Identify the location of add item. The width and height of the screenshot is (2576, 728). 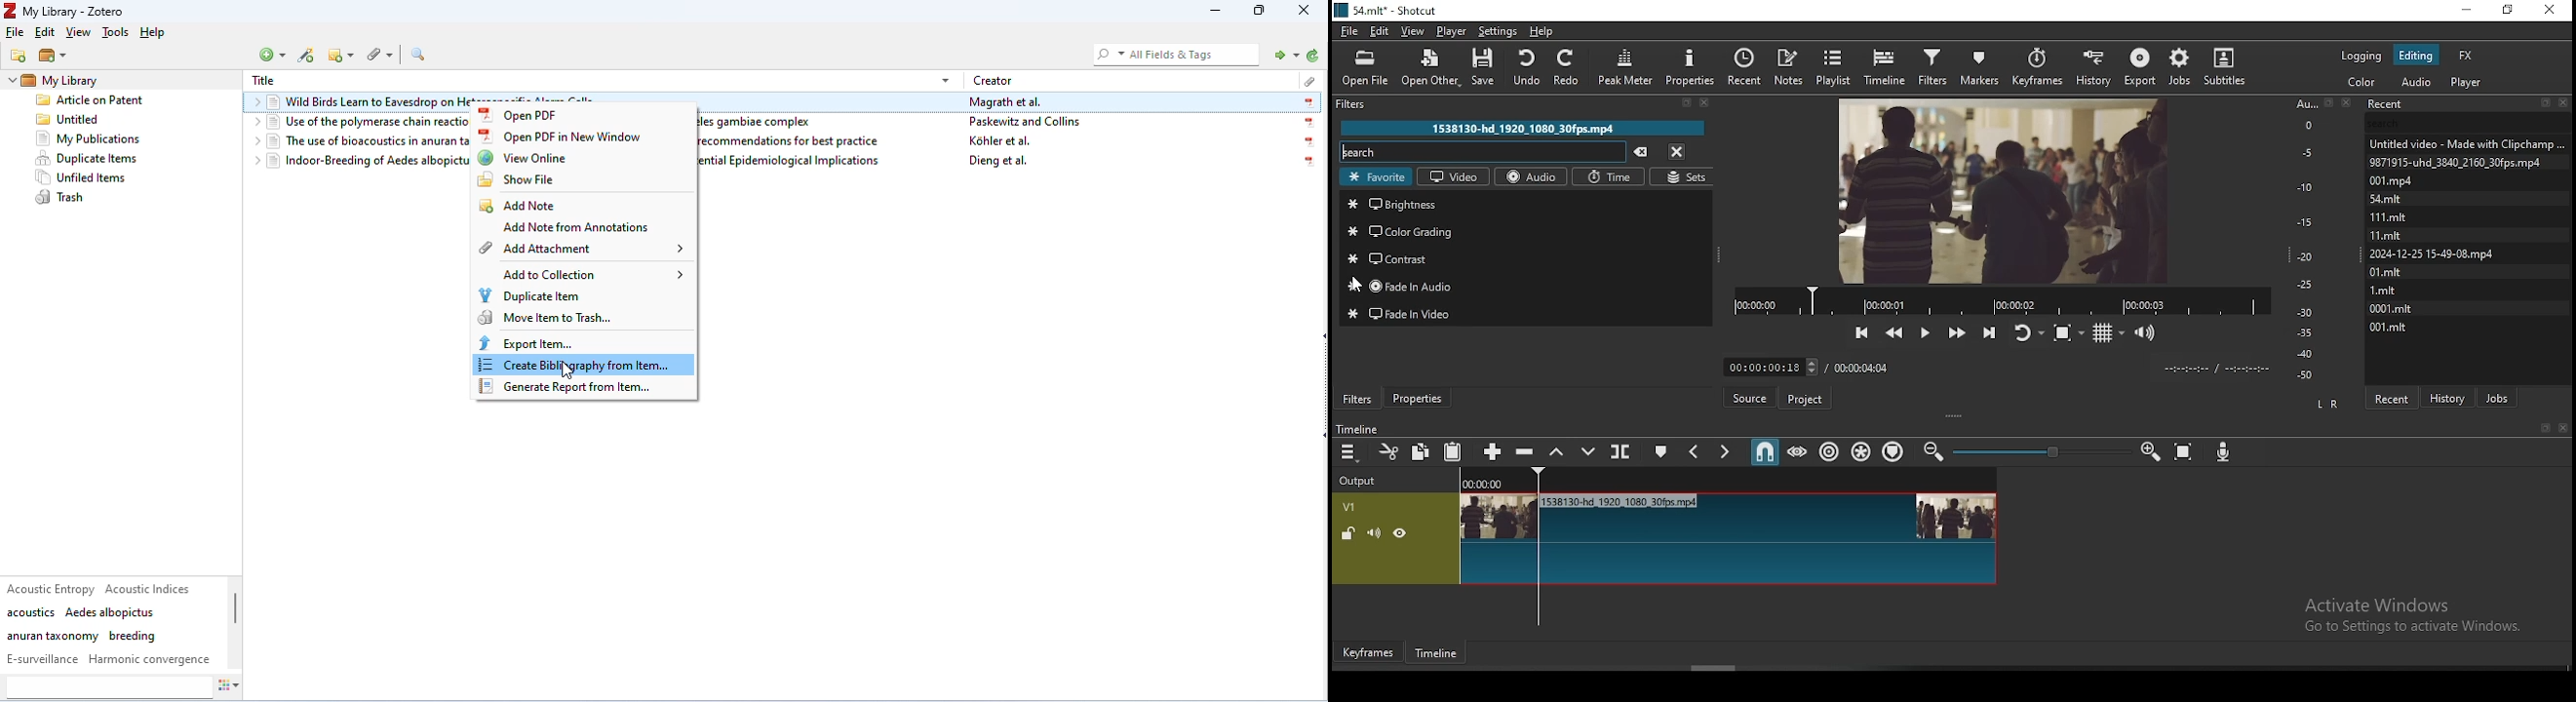
(308, 56).